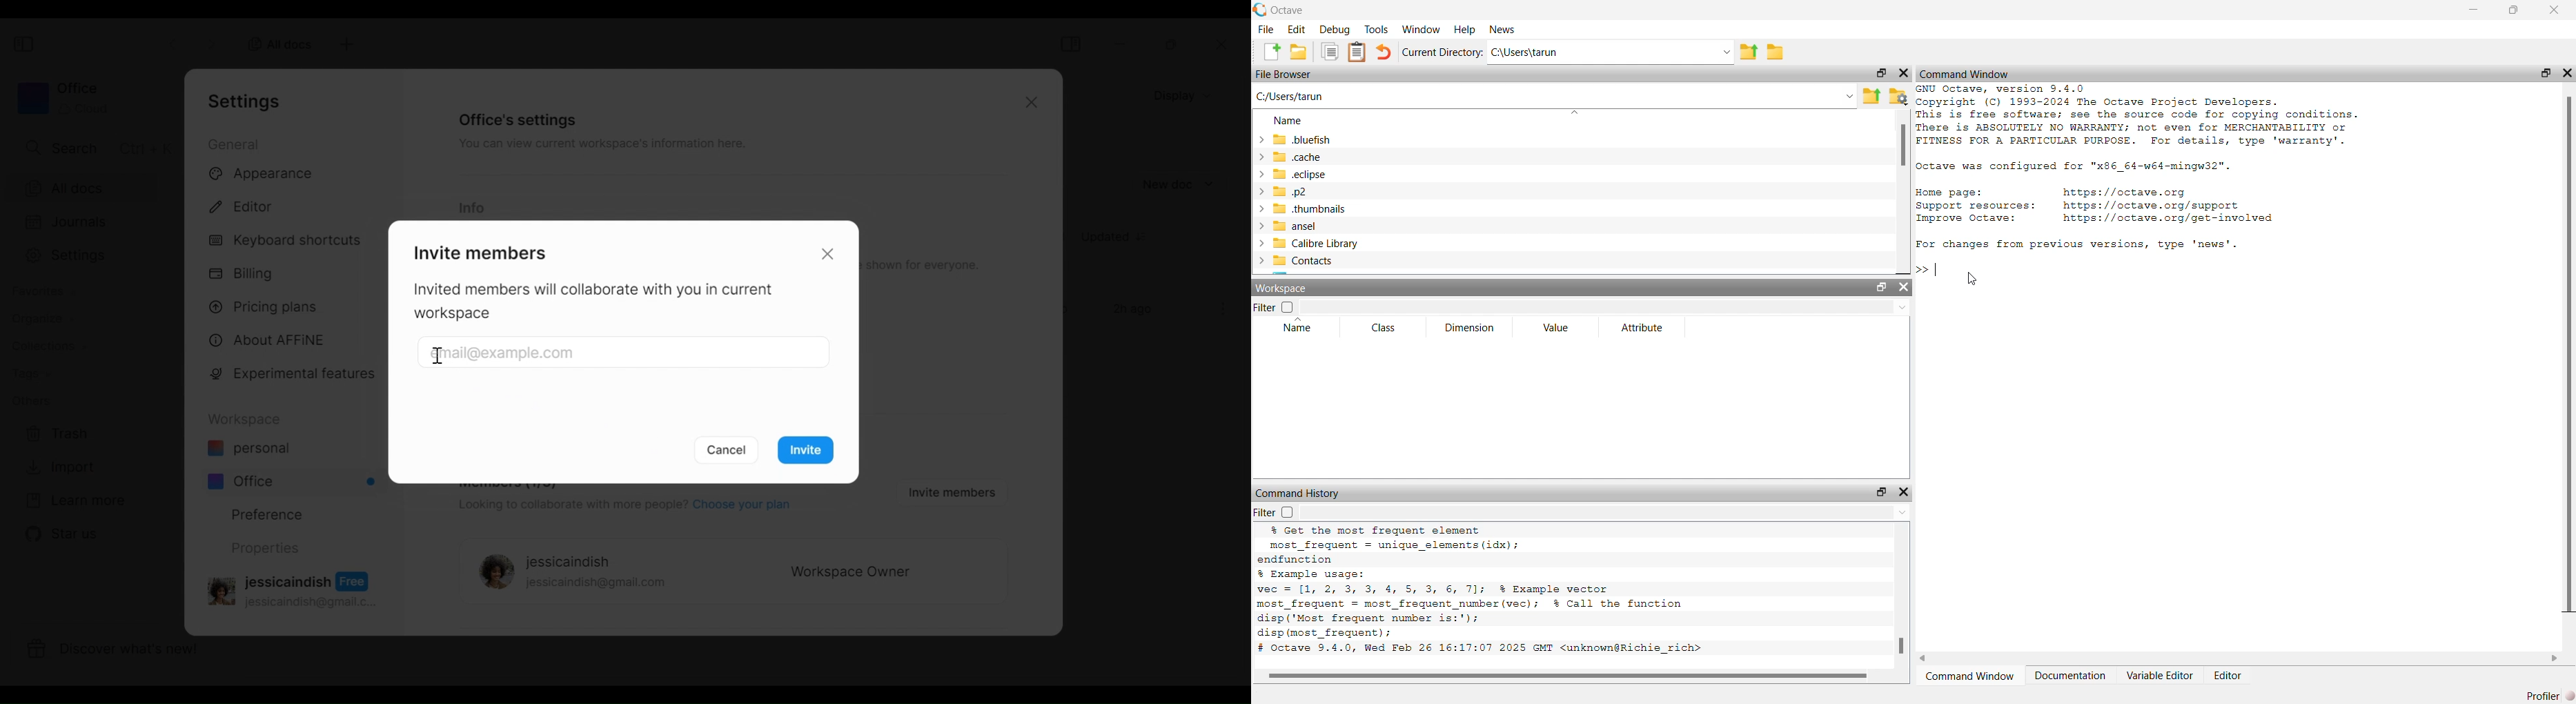 This screenshot has width=2576, height=728. Describe the element at coordinates (75, 501) in the screenshot. I see `Learn more` at that location.